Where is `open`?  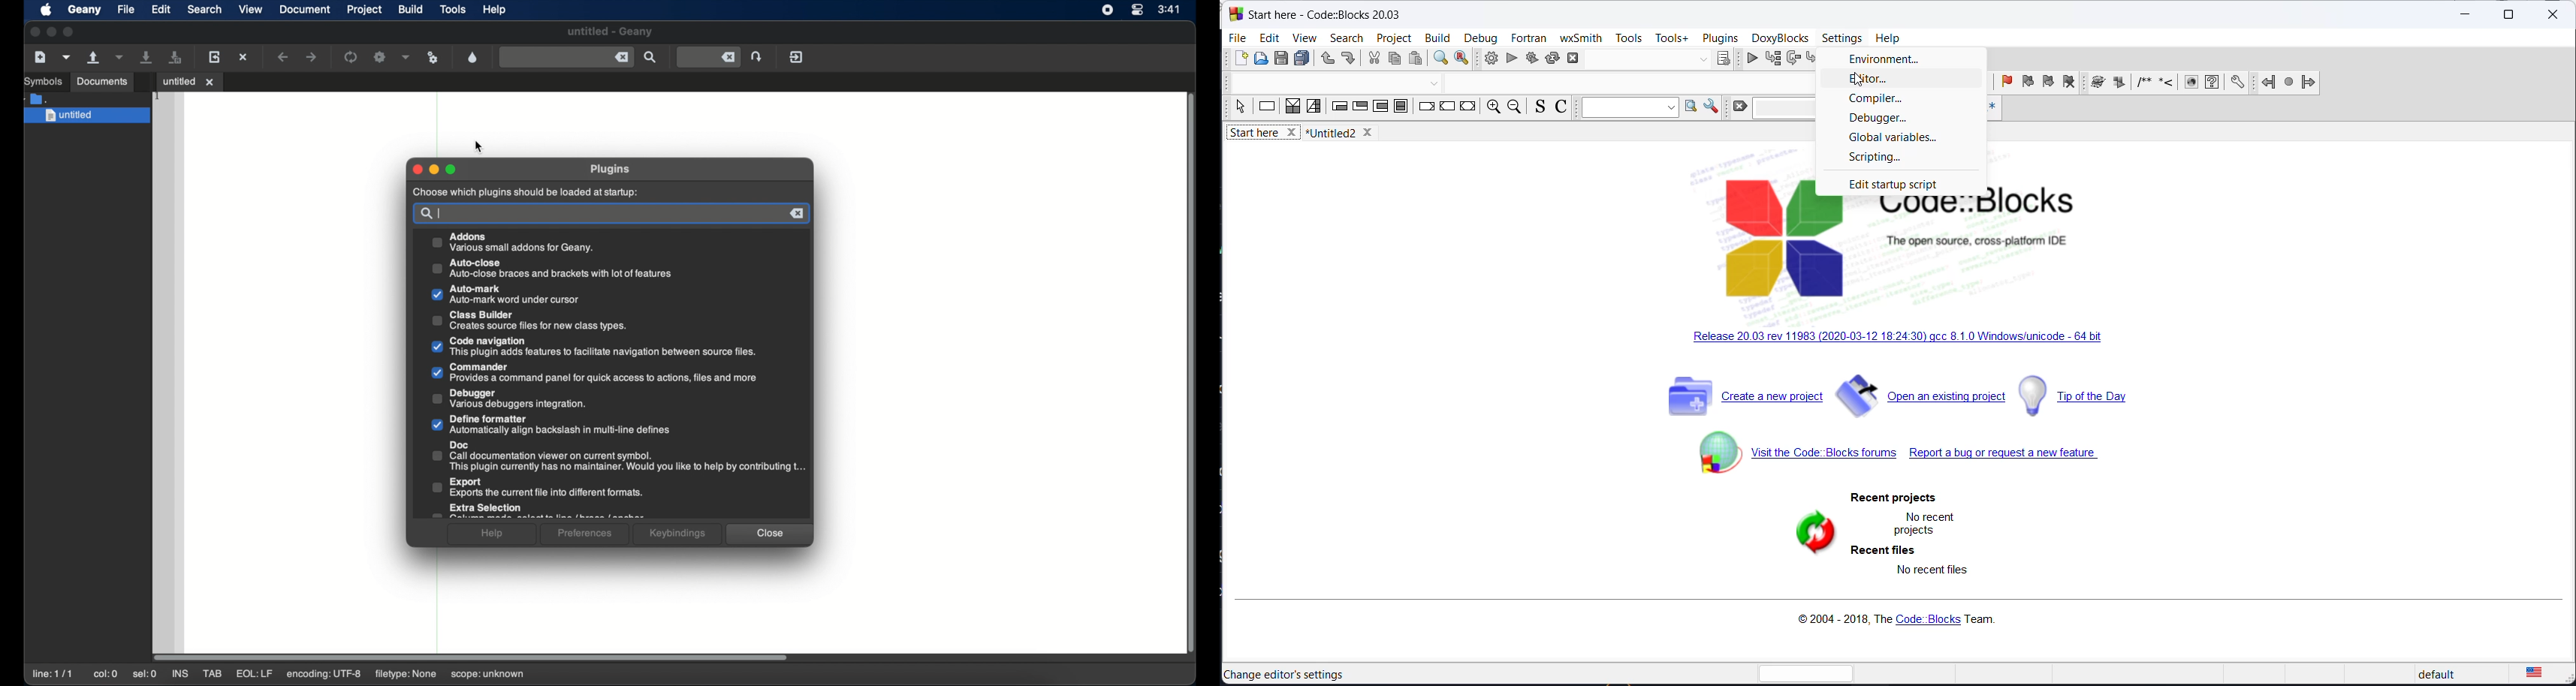 open is located at coordinates (1262, 60).